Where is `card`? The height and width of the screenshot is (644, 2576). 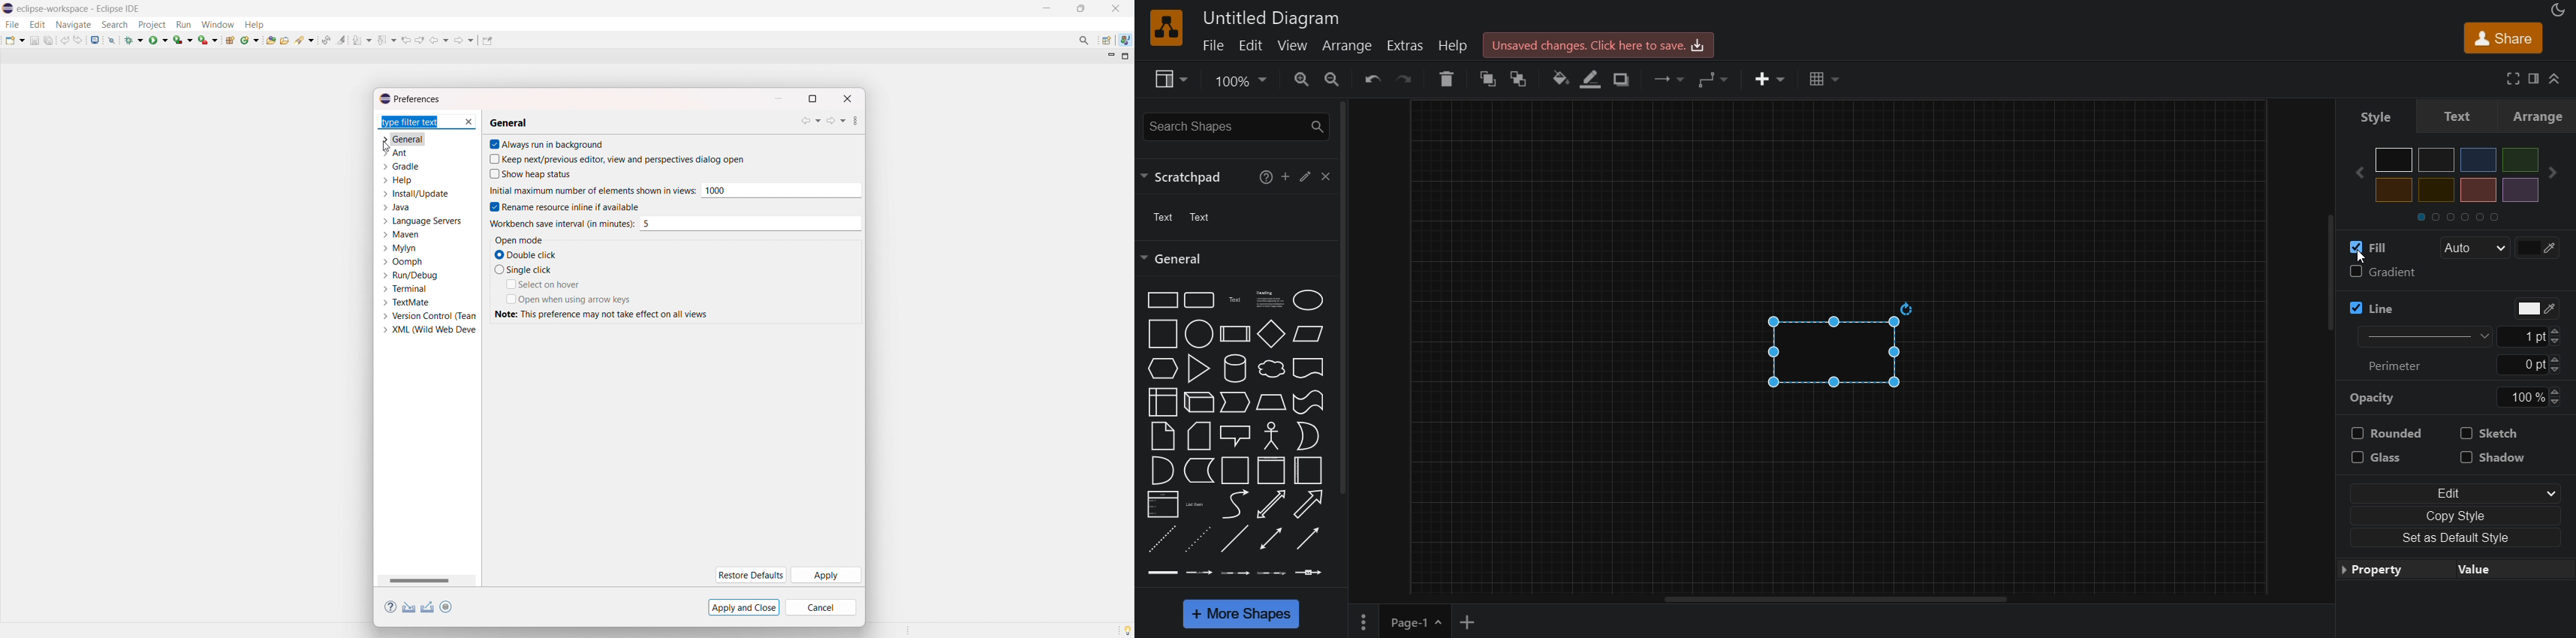
card is located at coordinates (1201, 436).